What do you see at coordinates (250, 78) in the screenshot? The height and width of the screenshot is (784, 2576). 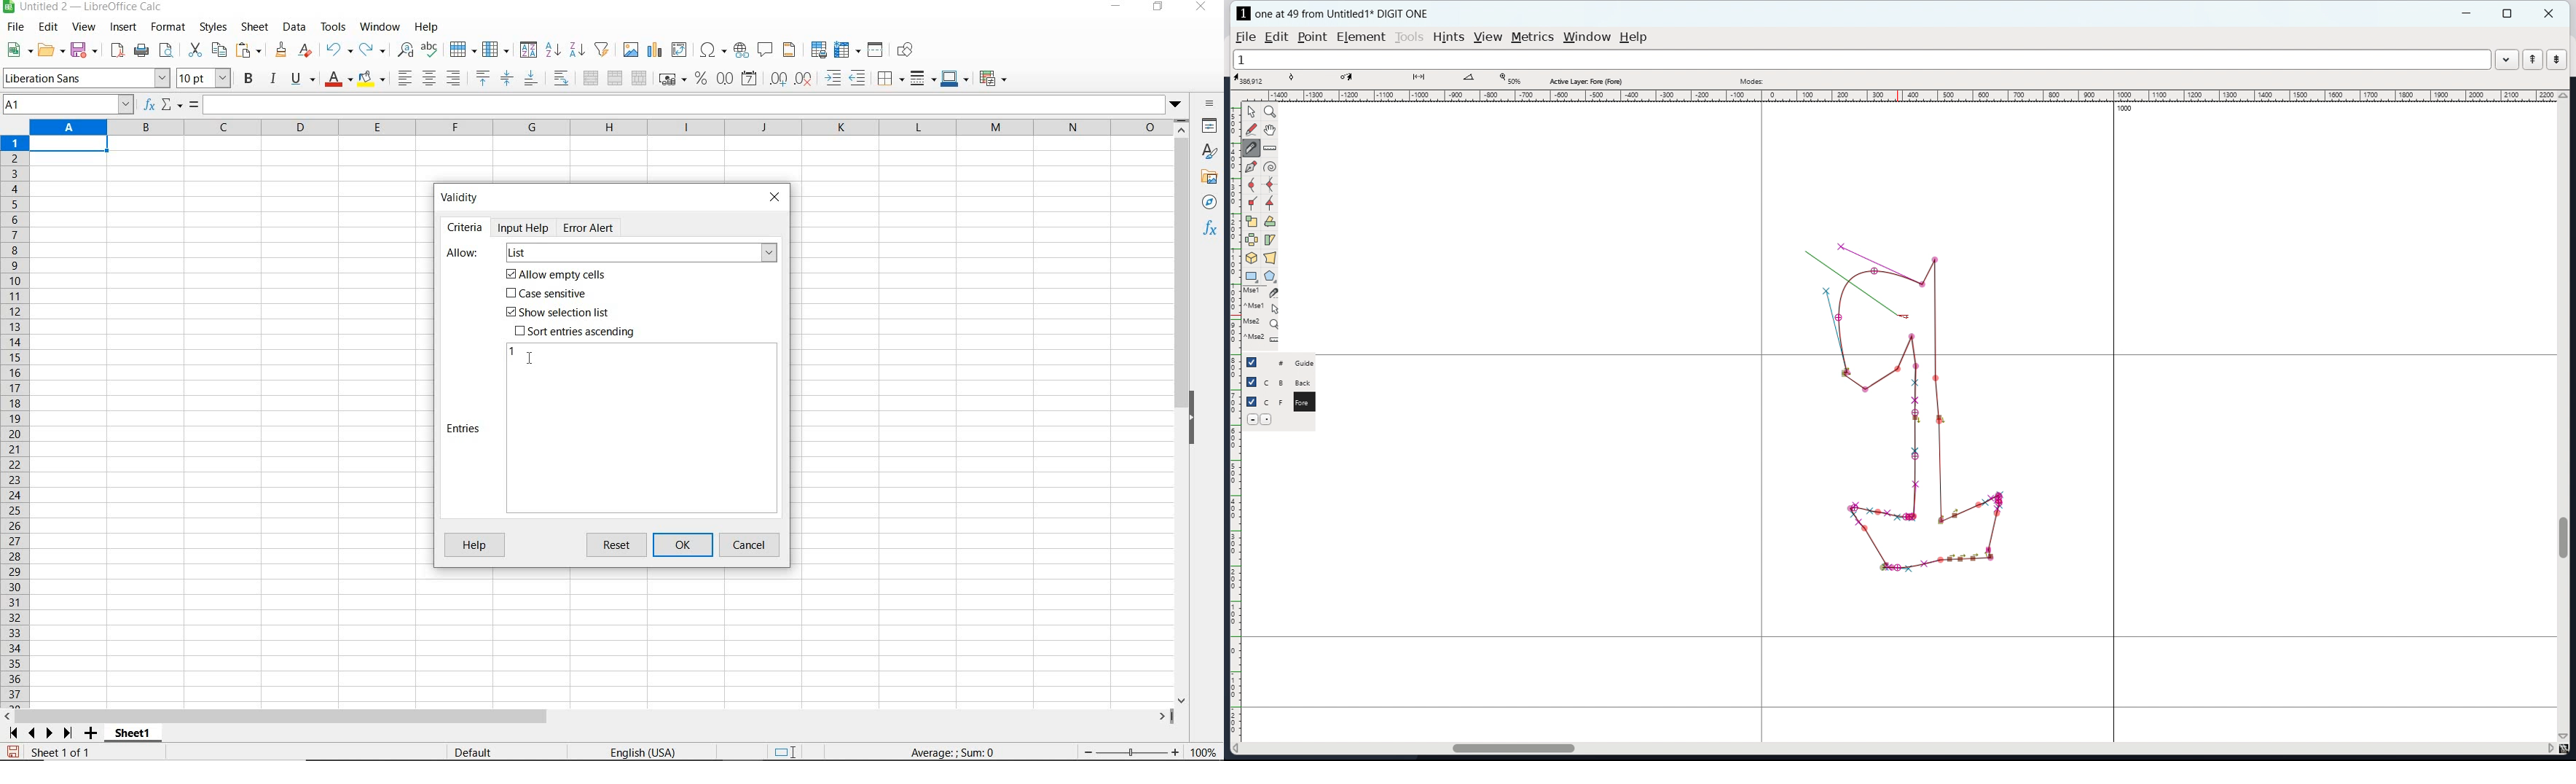 I see `bold` at bounding box center [250, 78].